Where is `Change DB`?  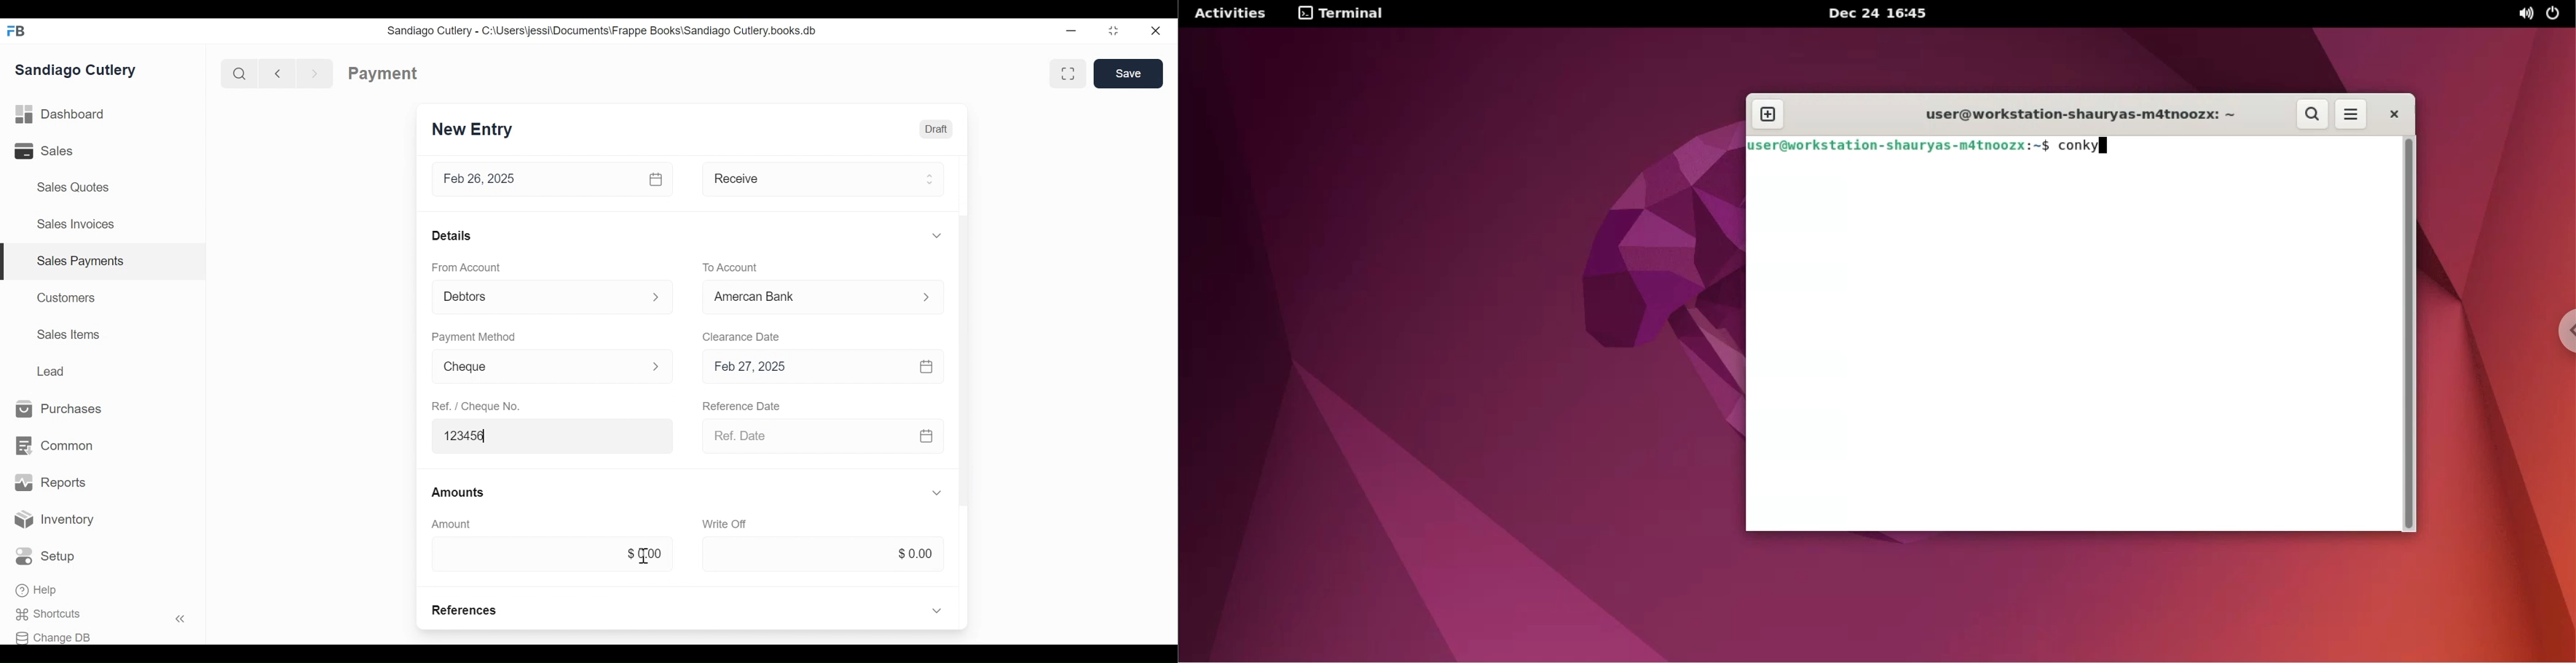 Change DB is located at coordinates (57, 636).